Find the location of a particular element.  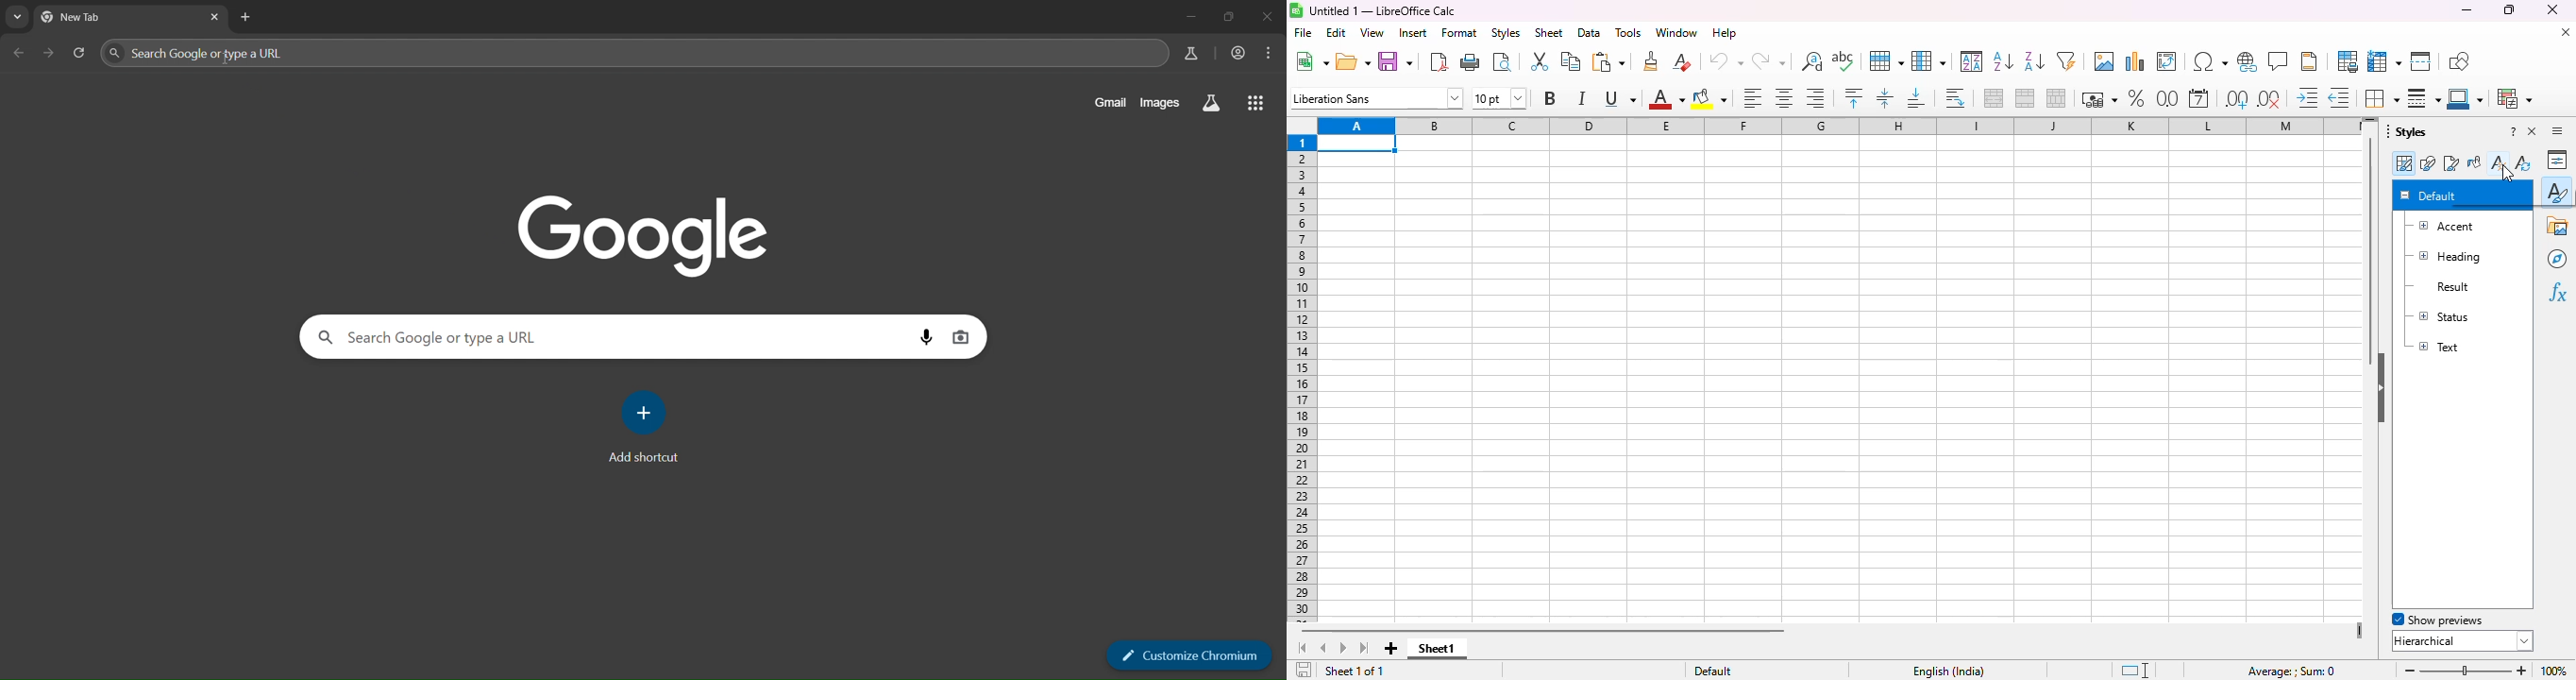

accounts is located at coordinates (1238, 52).